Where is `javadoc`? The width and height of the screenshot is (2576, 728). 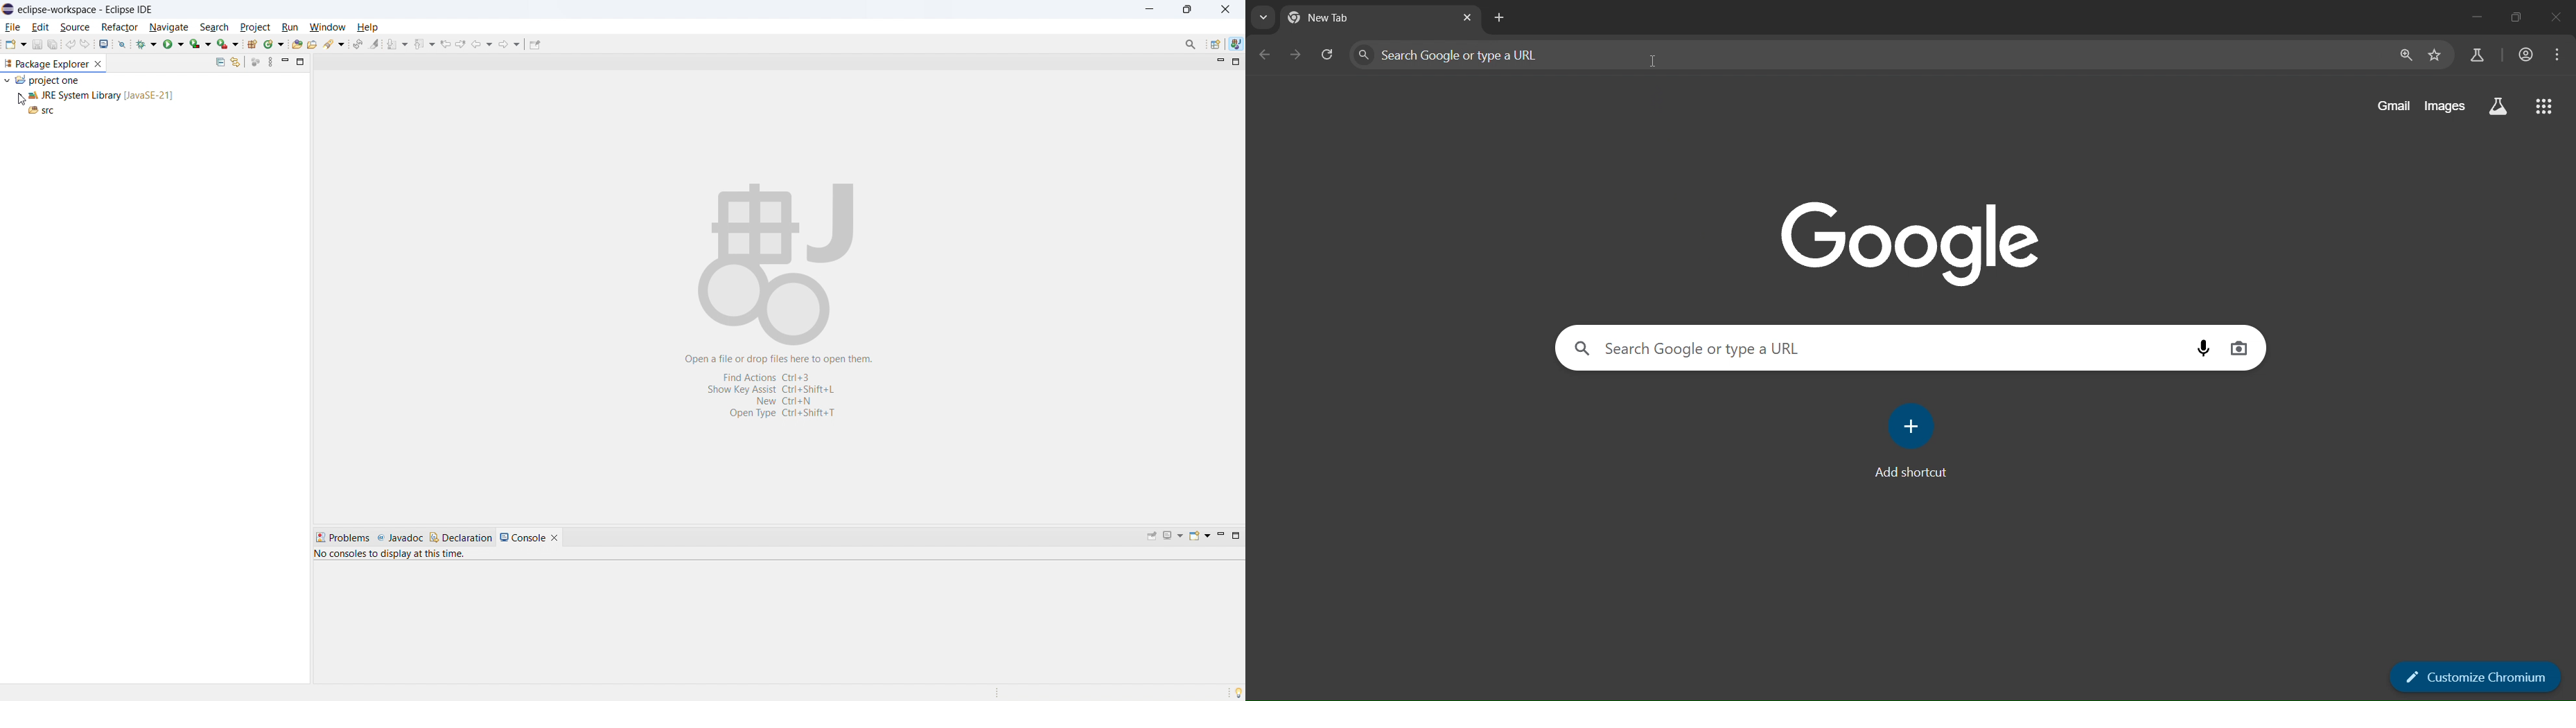
javadoc is located at coordinates (401, 537).